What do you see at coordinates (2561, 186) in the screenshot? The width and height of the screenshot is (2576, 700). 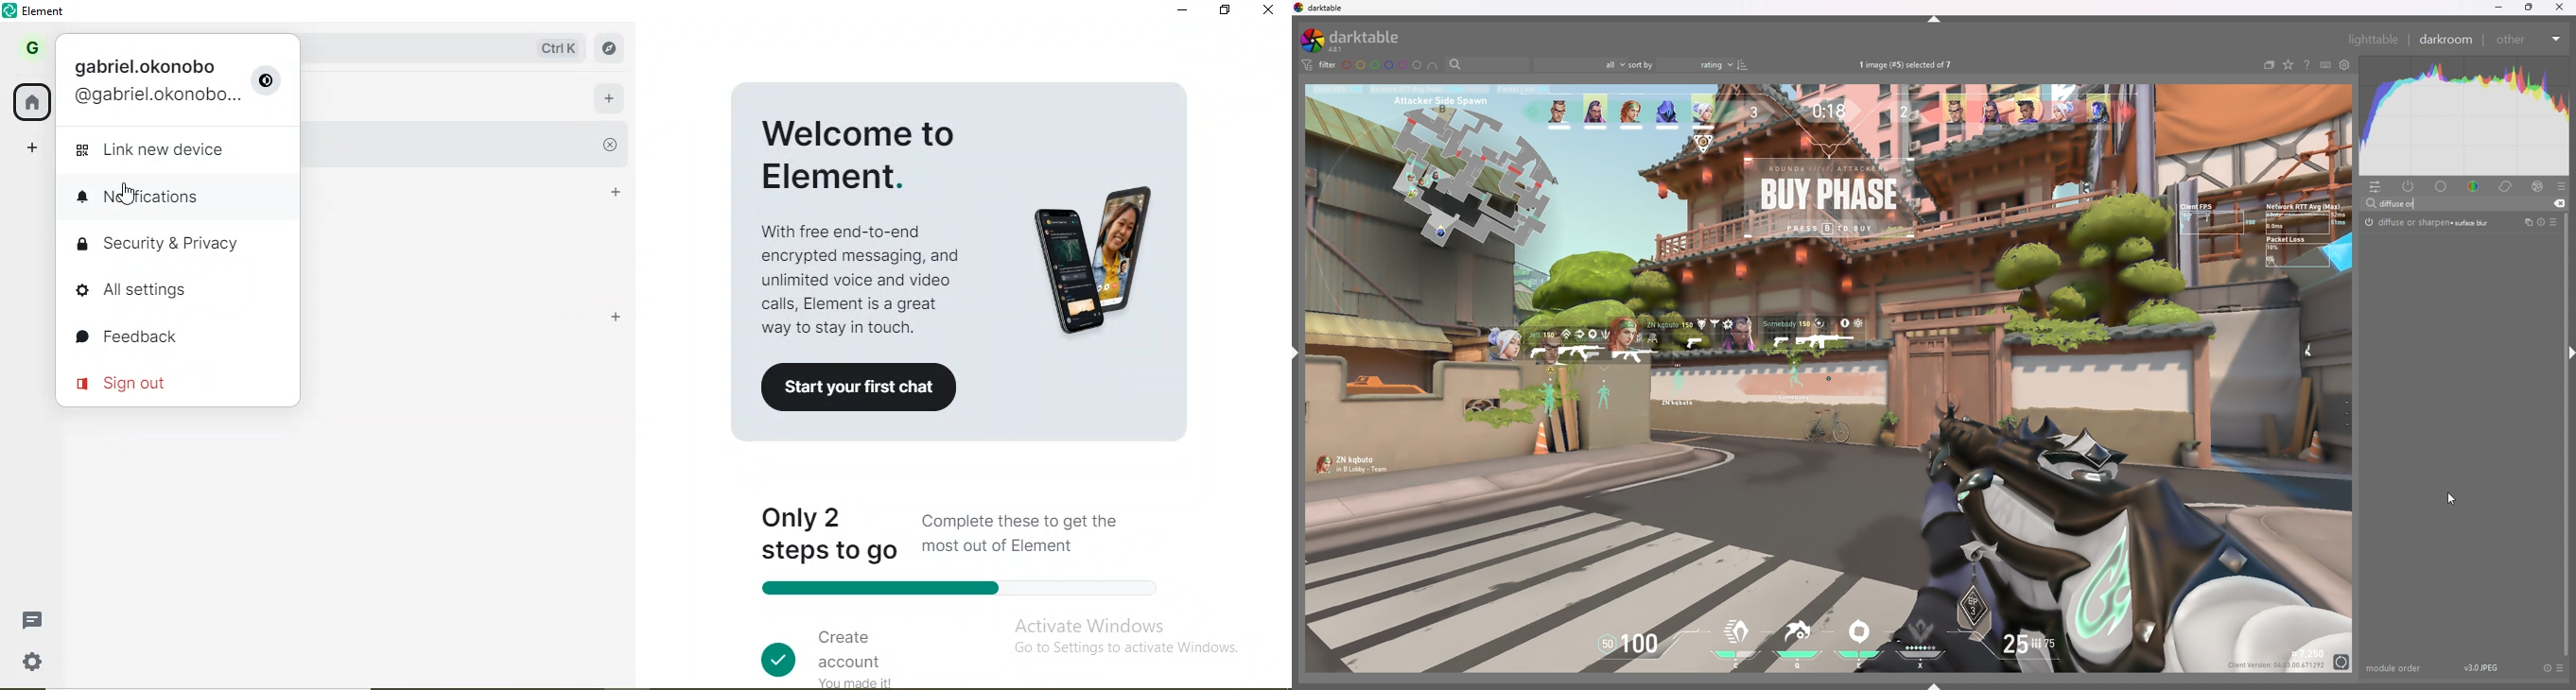 I see `presets` at bounding box center [2561, 186].